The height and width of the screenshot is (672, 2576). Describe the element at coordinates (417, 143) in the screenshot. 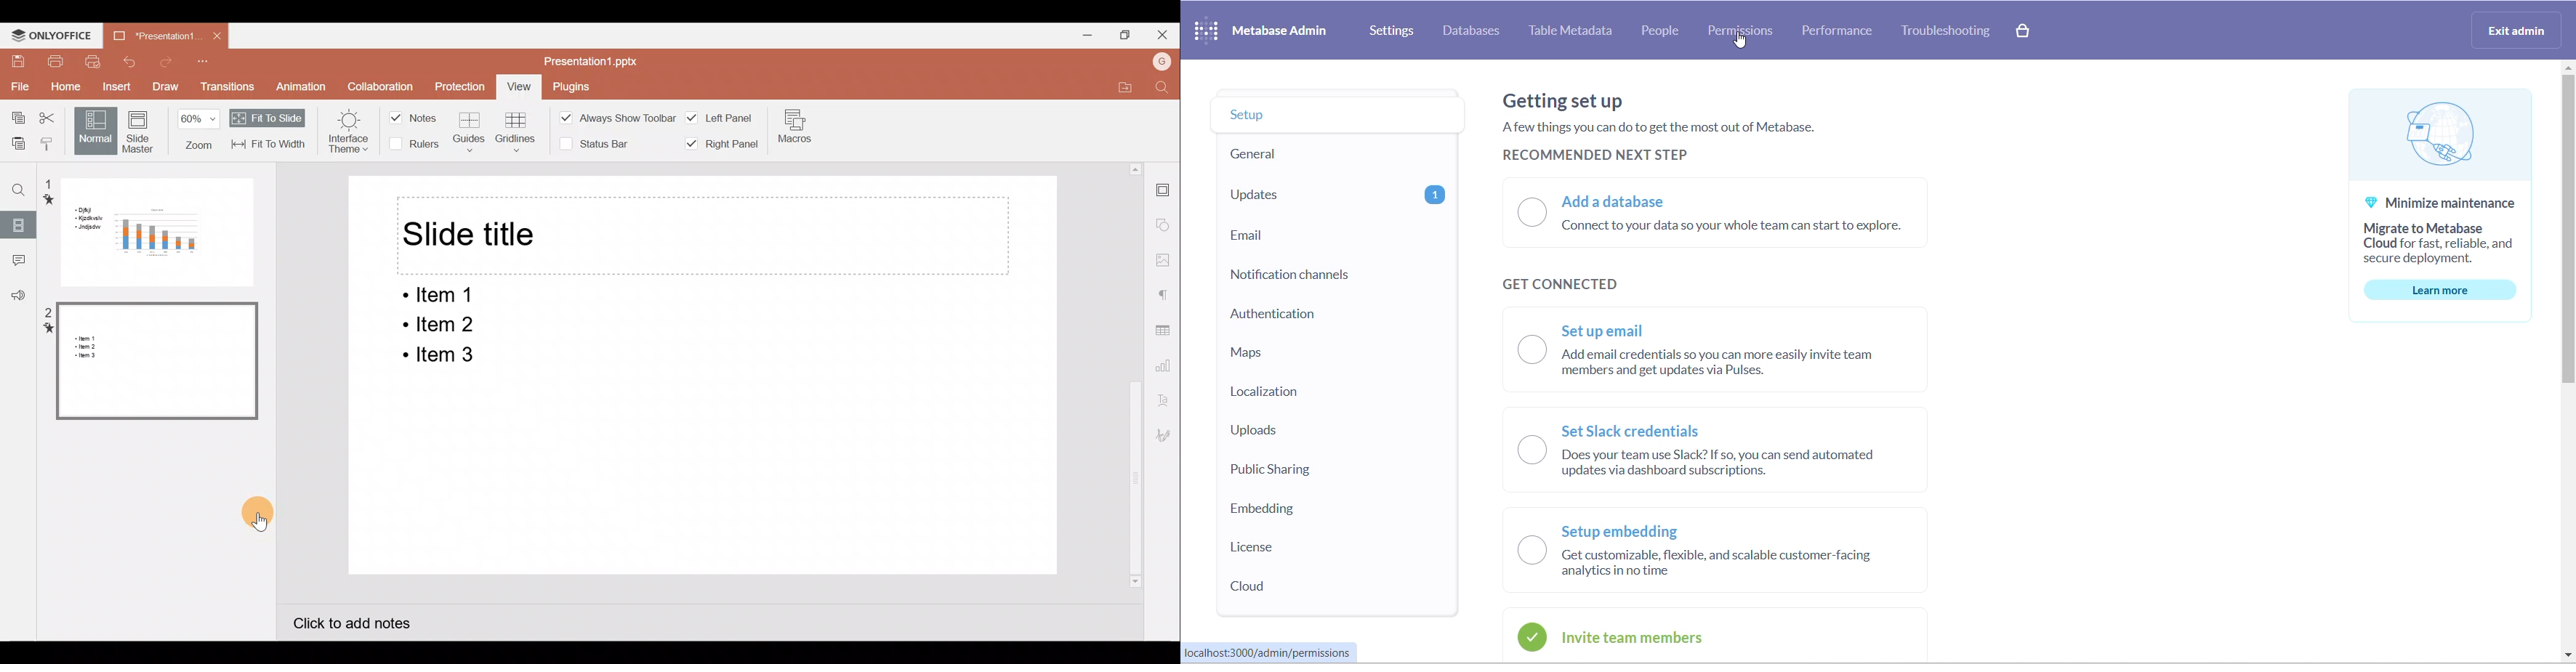

I see `Rulers` at that location.